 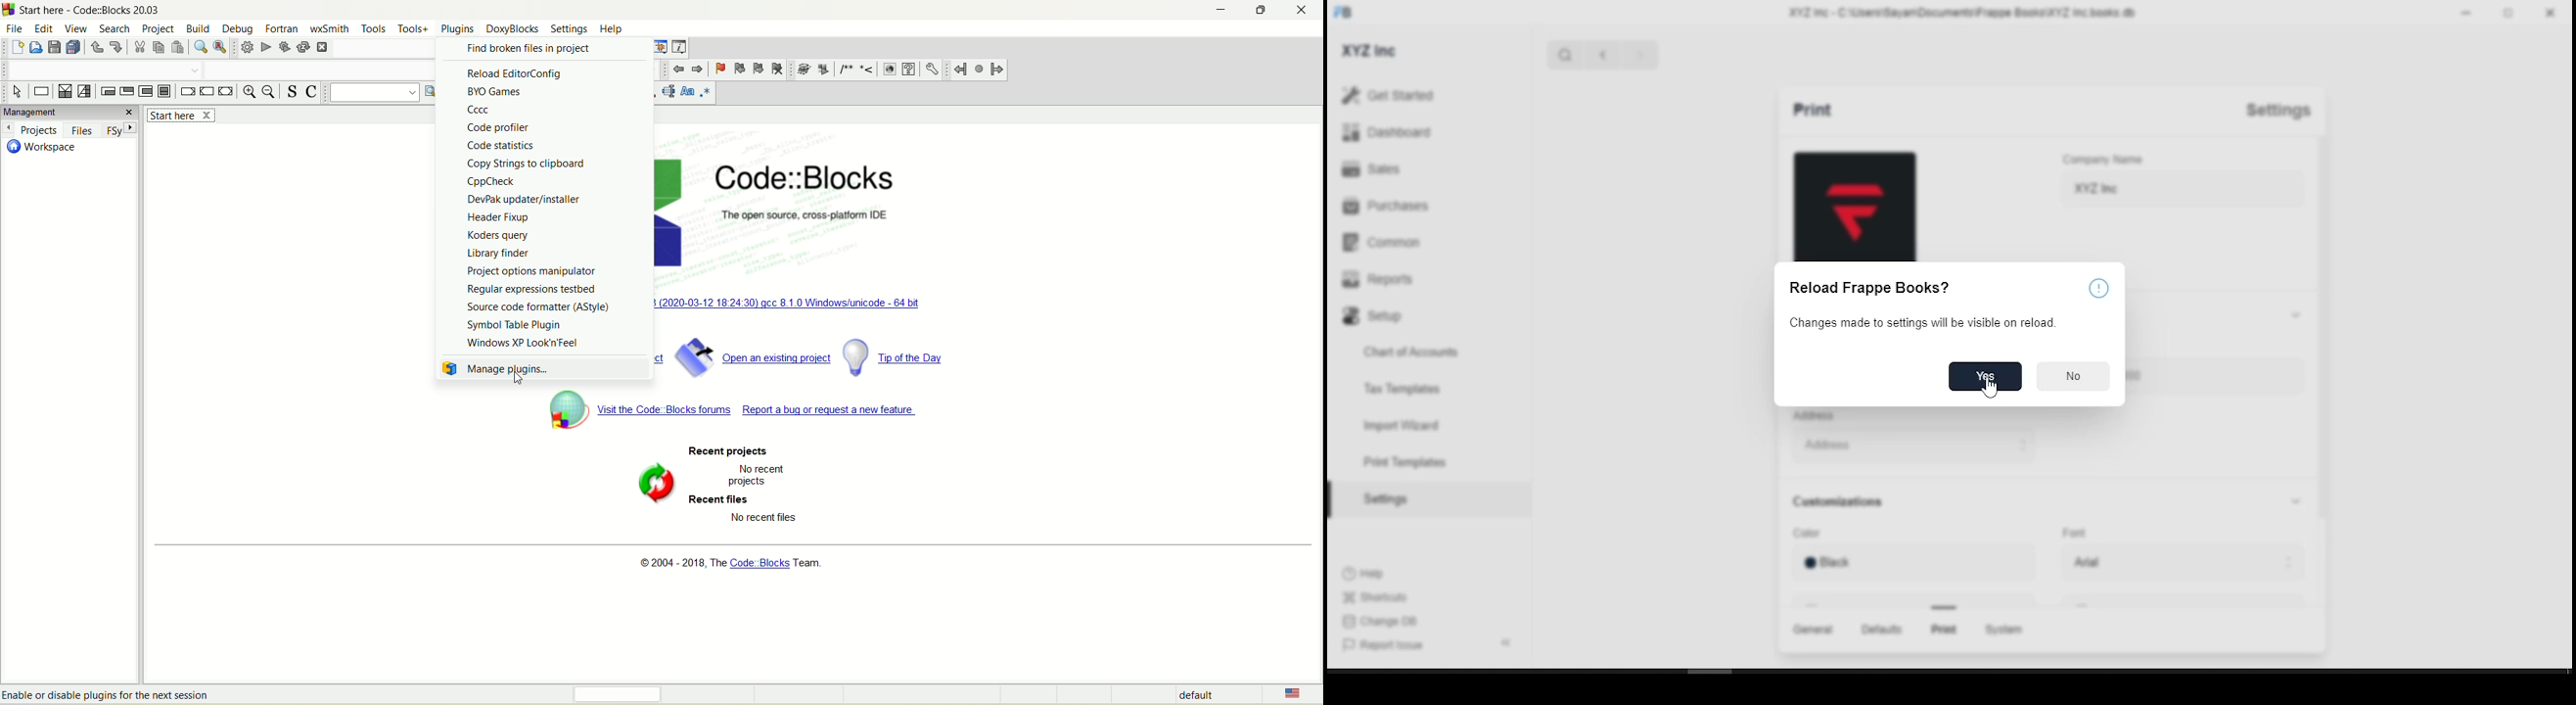 What do you see at coordinates (758, 67) in the screenshot?
I see `next bookmark` at bounding box center [758, 67].